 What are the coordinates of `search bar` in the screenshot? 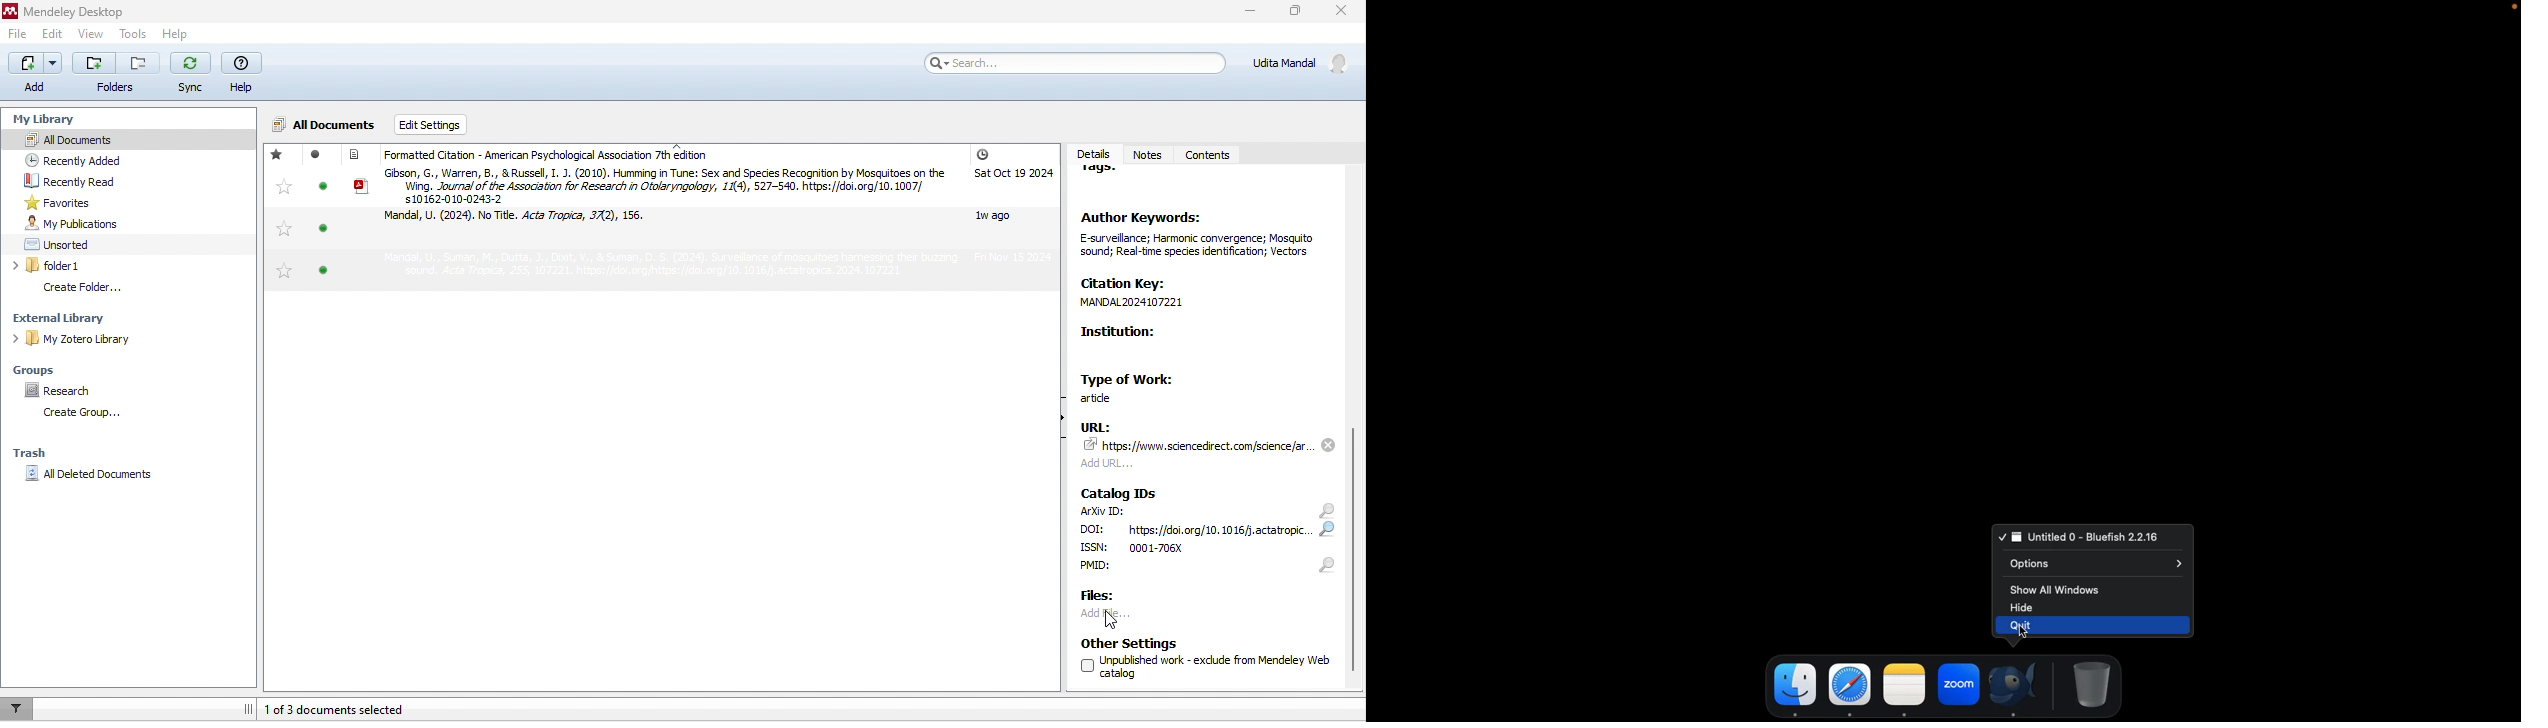 It's located at (1072, 62).